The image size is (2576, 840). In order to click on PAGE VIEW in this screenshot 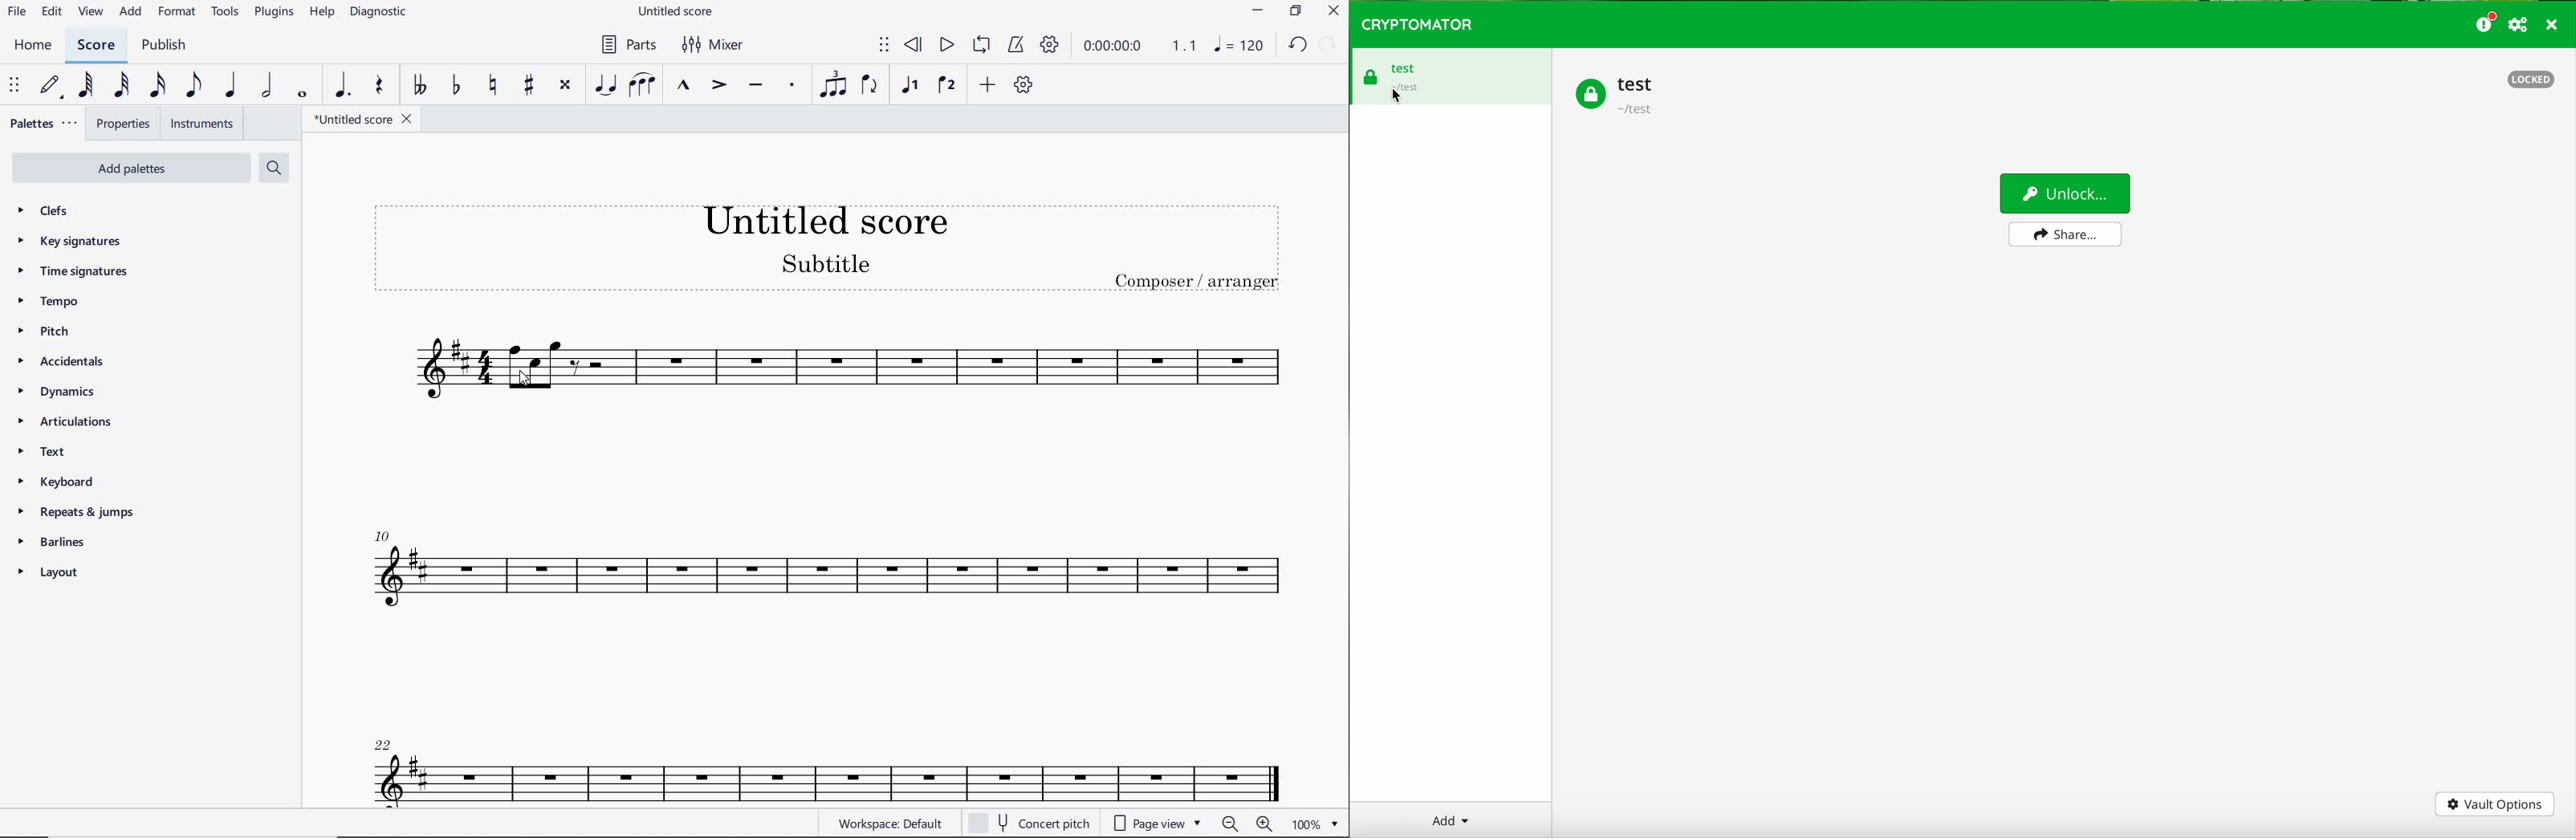, I will do `click(1158, 824)`.